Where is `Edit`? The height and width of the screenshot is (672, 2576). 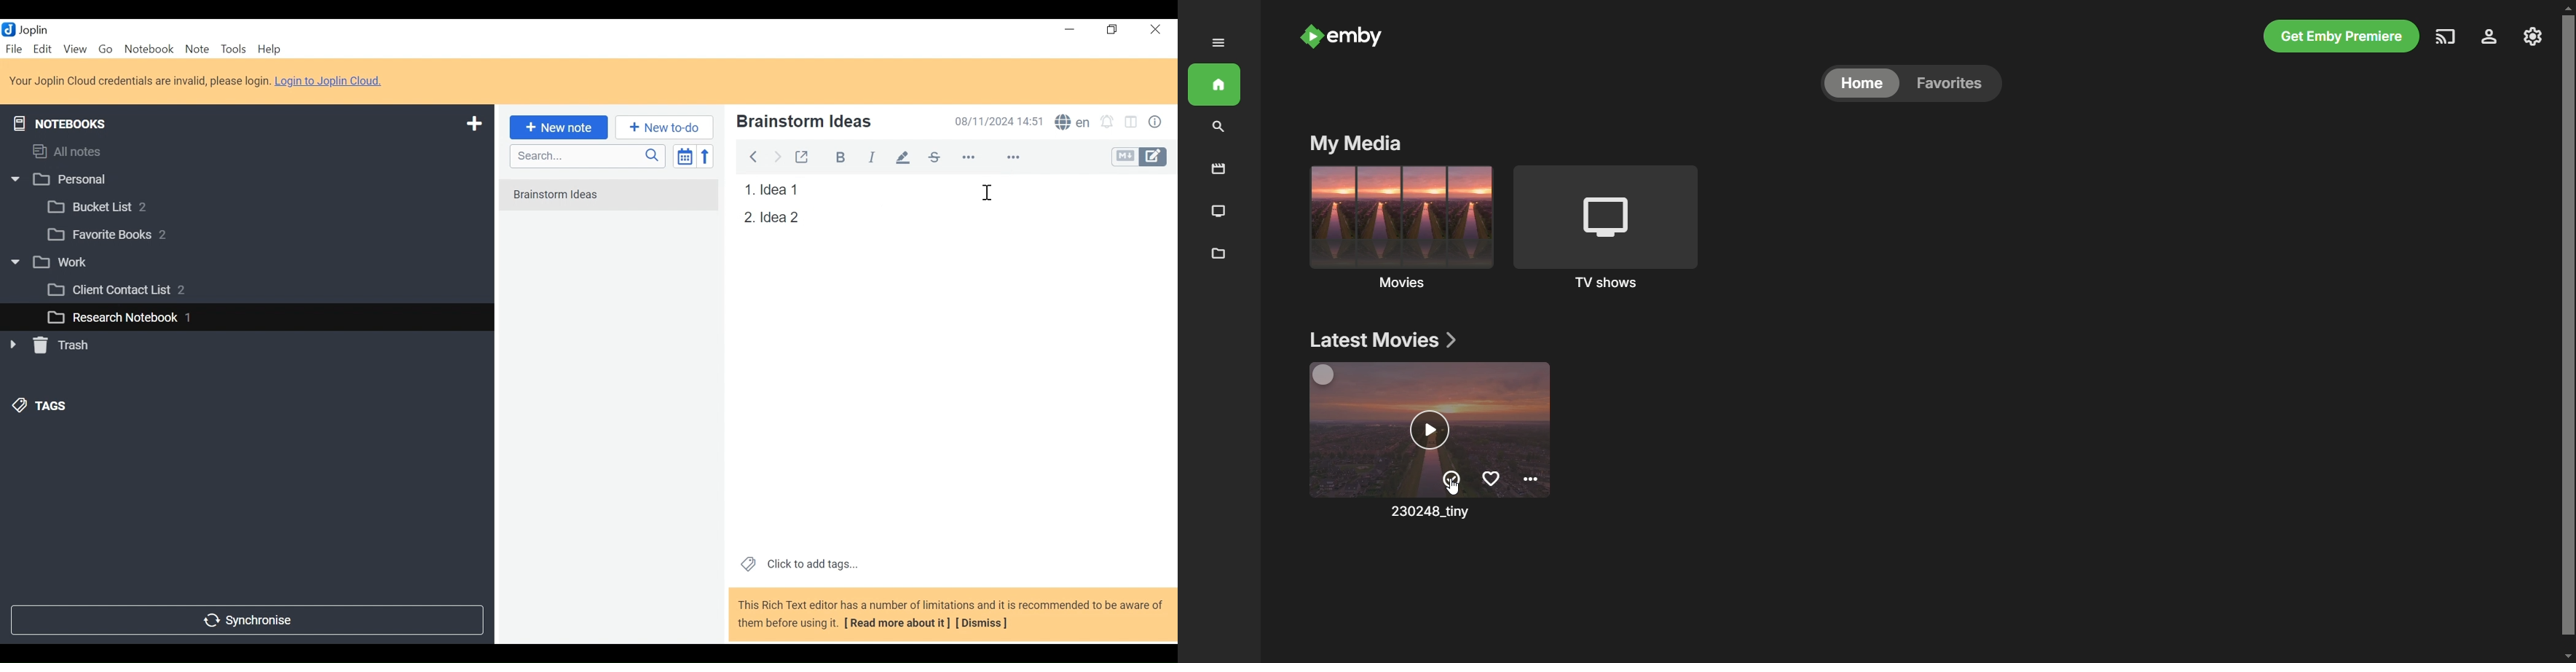
Edit is located at coordinates (44, 48).